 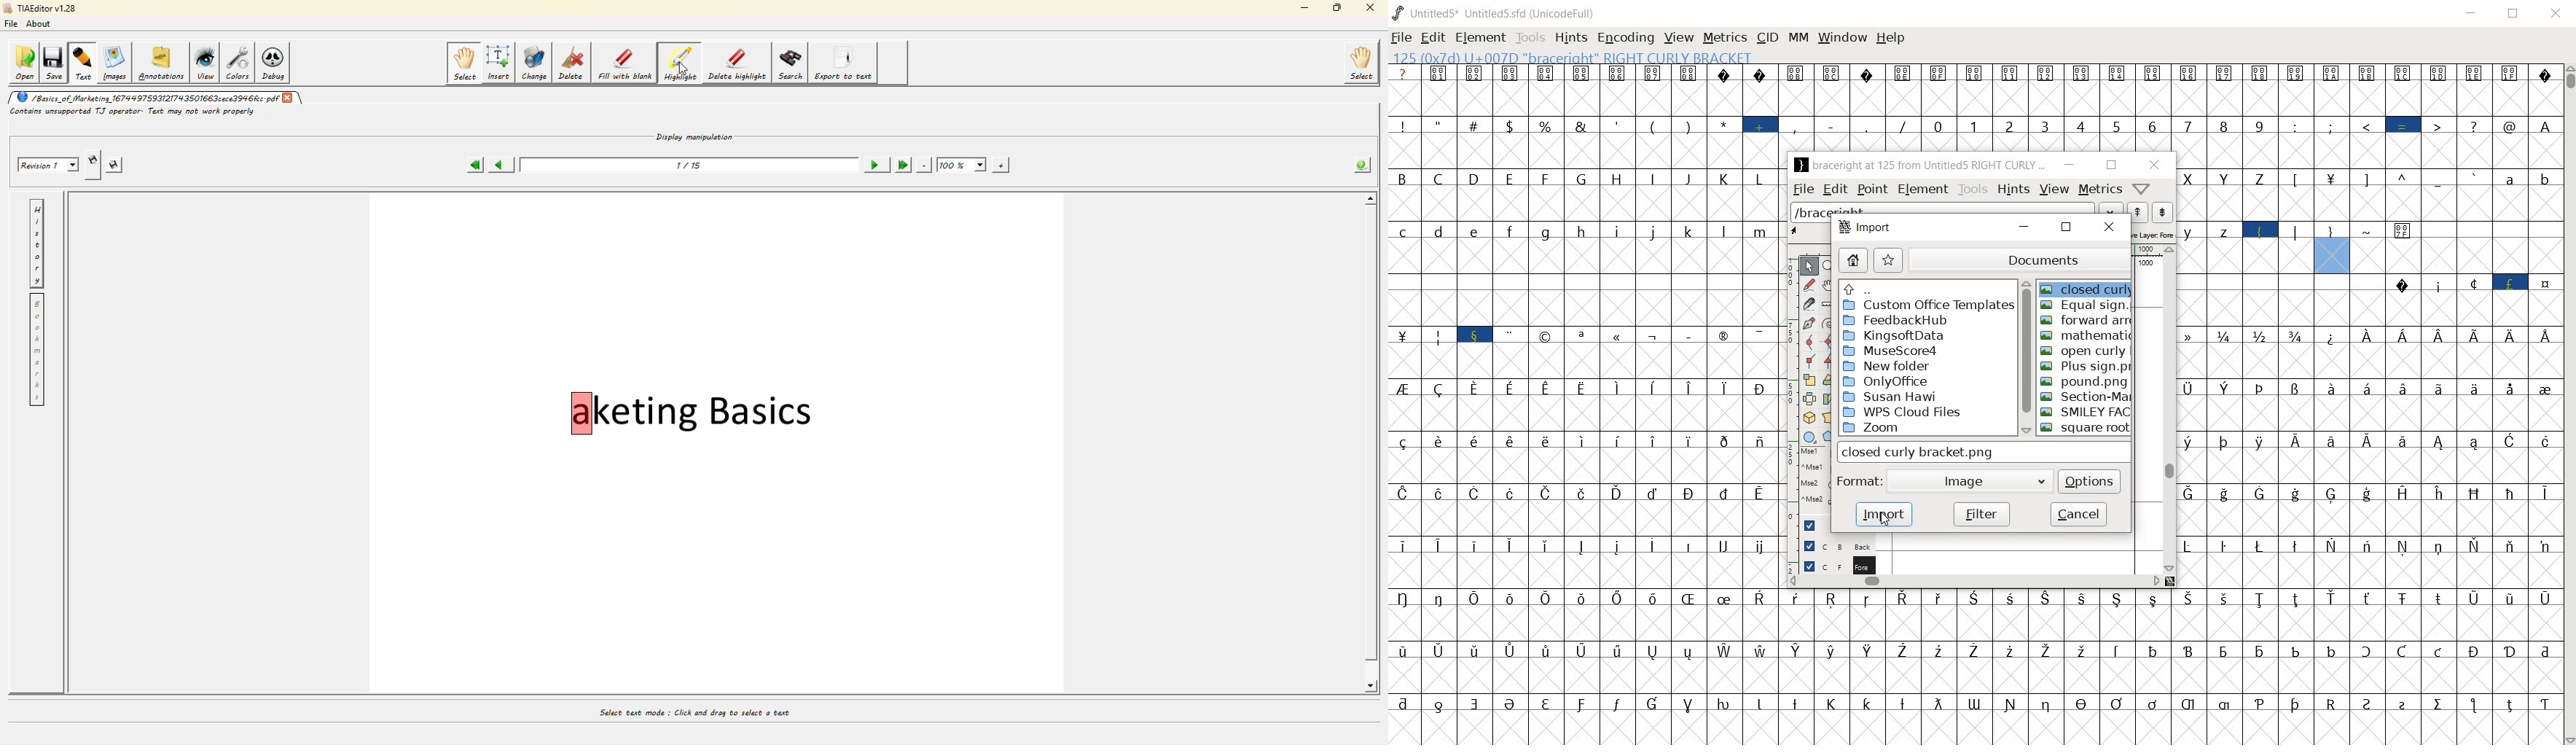 What do you see at coordinates (999, 166) in the screenshot?
I see `zoom in` at bounding box center [999, 166].